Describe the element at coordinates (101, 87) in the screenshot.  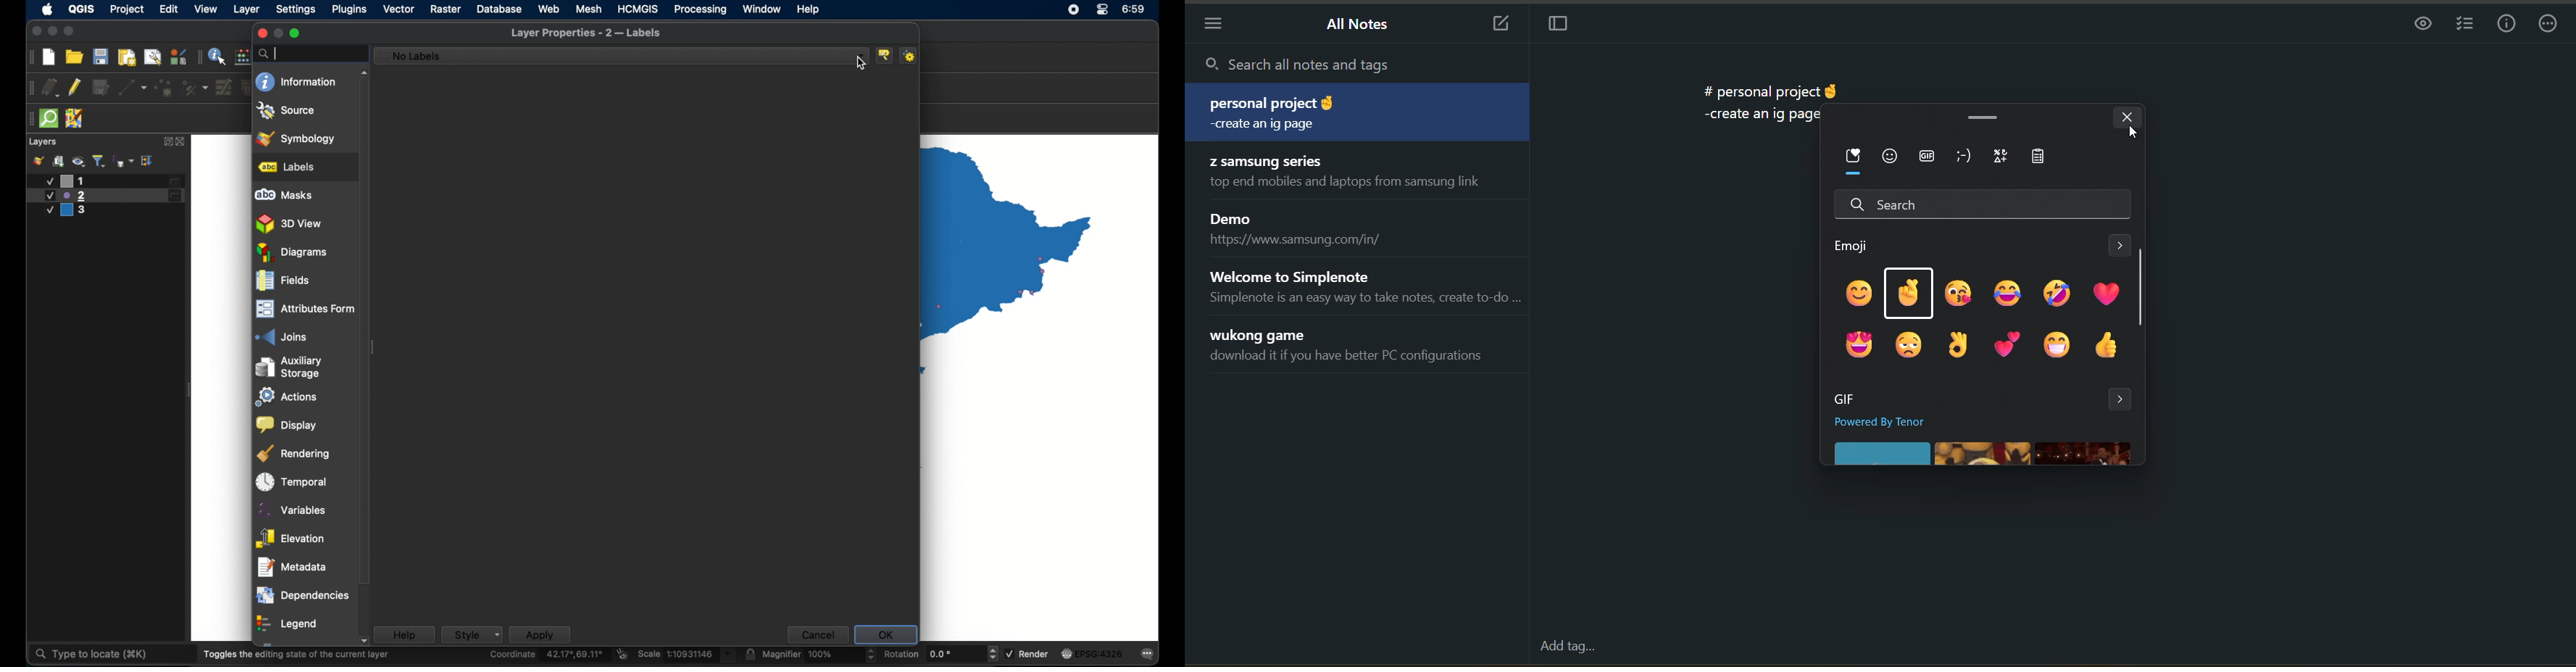
I see `save edits` at that location.